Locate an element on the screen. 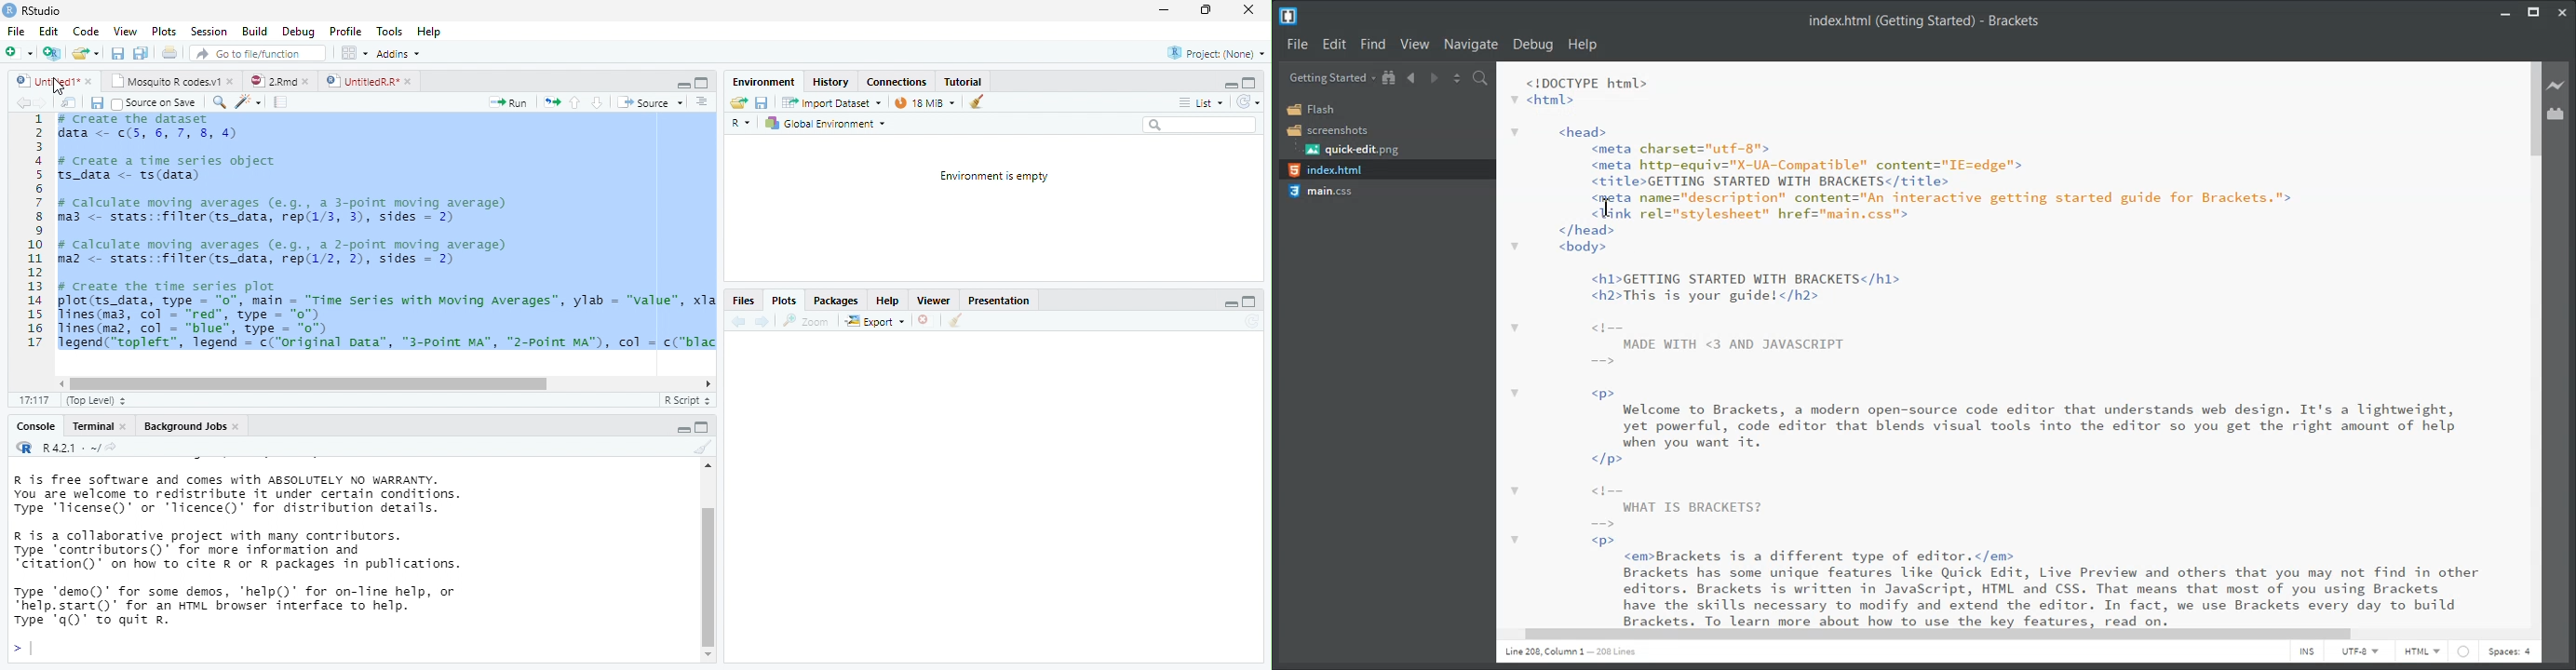  close is located at coordinates (90, 83).